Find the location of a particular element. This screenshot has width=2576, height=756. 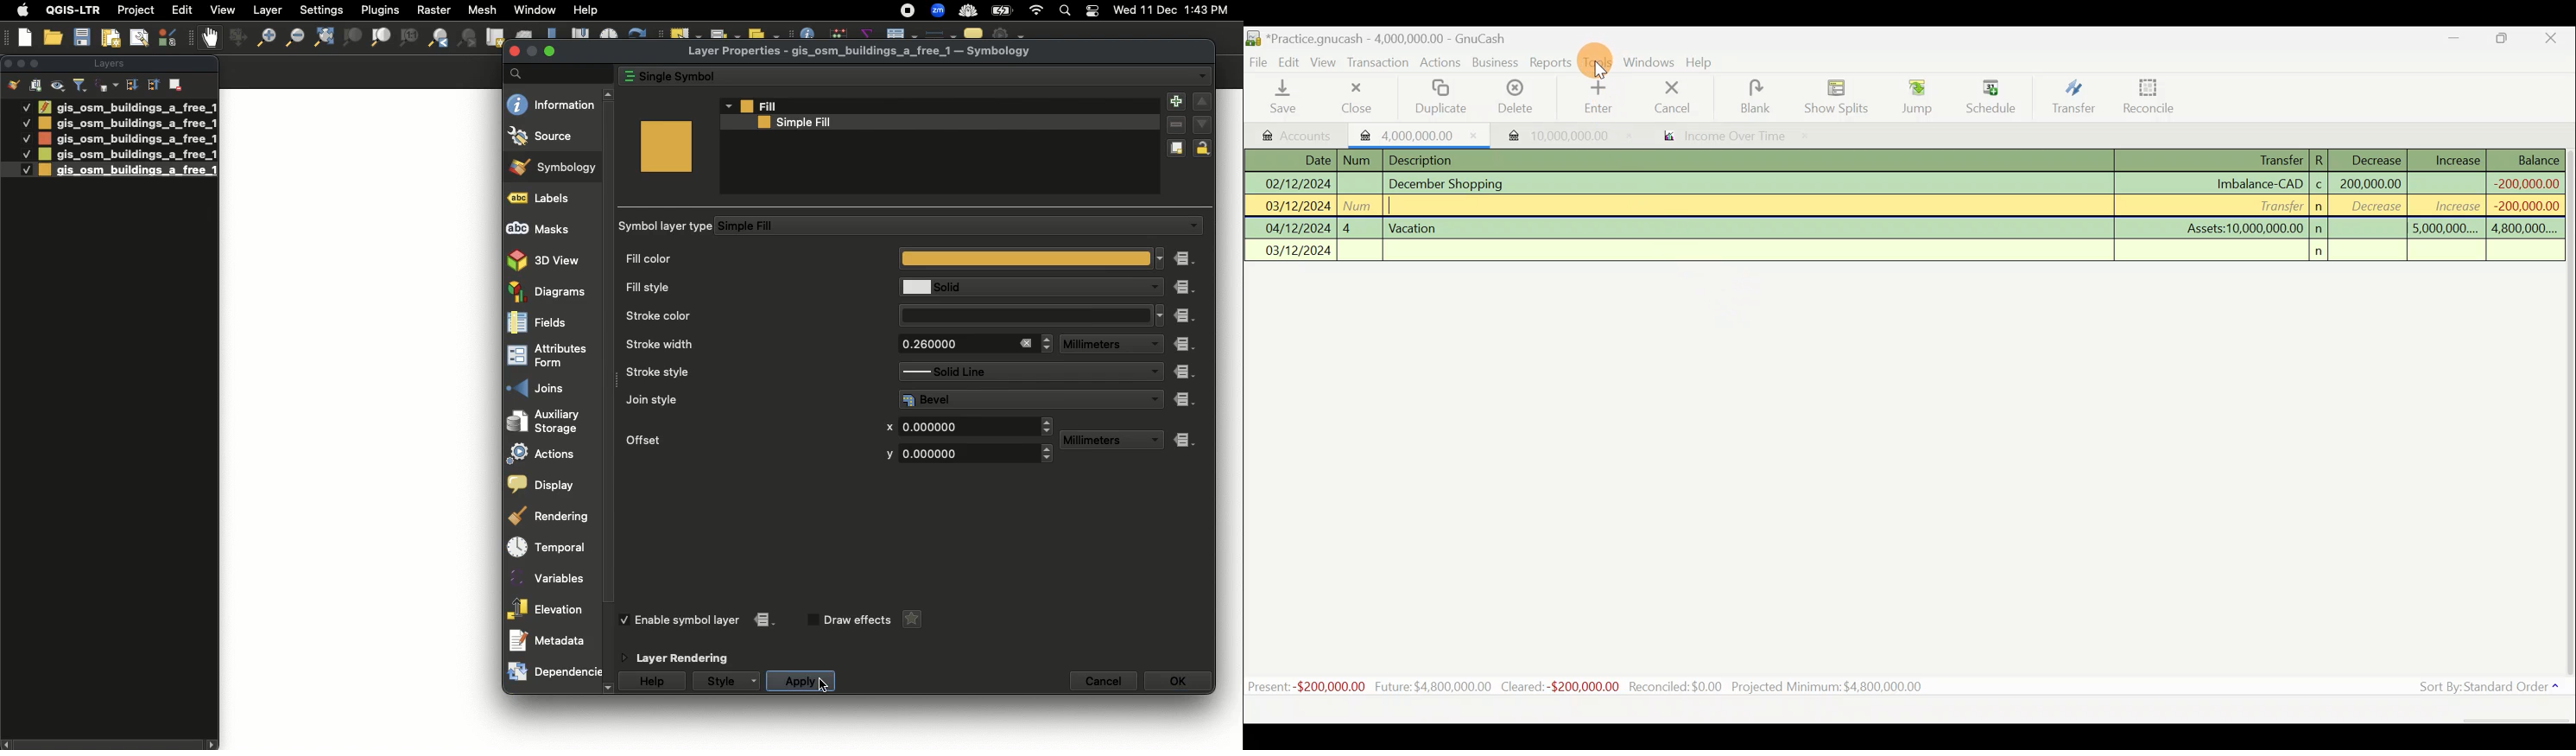

 is located at coordinates (1186, 289).